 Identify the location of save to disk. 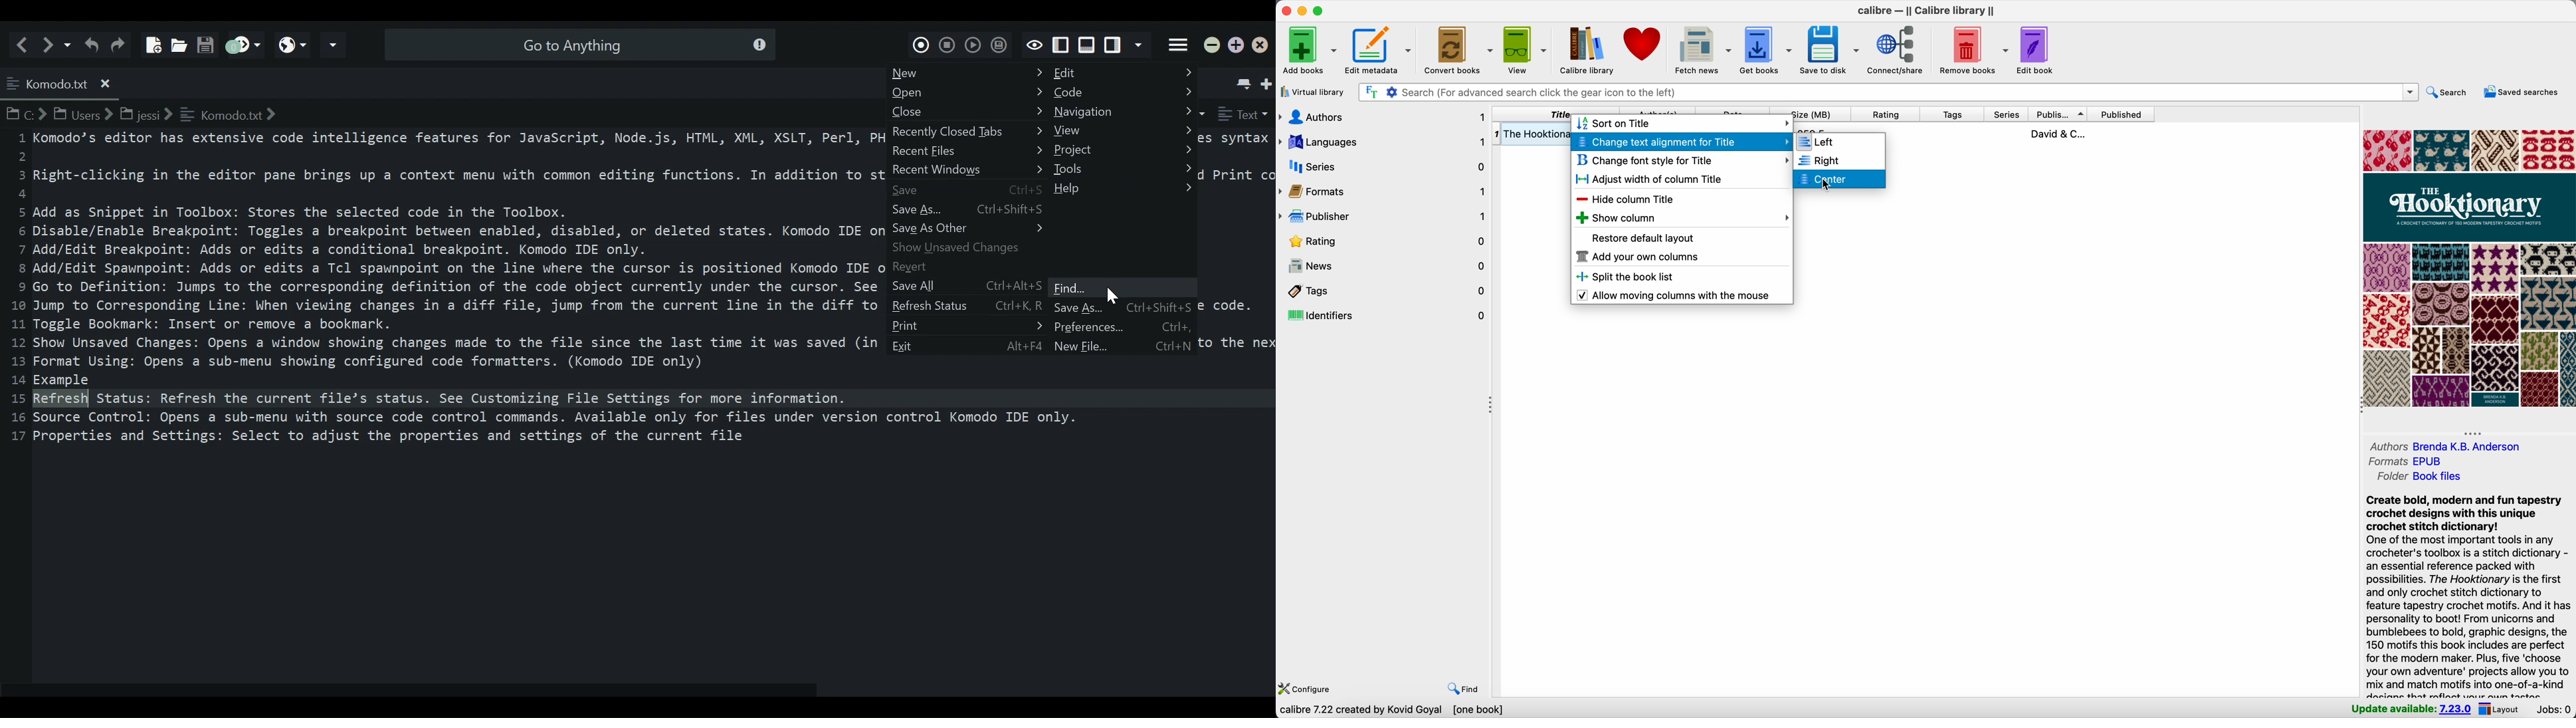
(1830, 51).